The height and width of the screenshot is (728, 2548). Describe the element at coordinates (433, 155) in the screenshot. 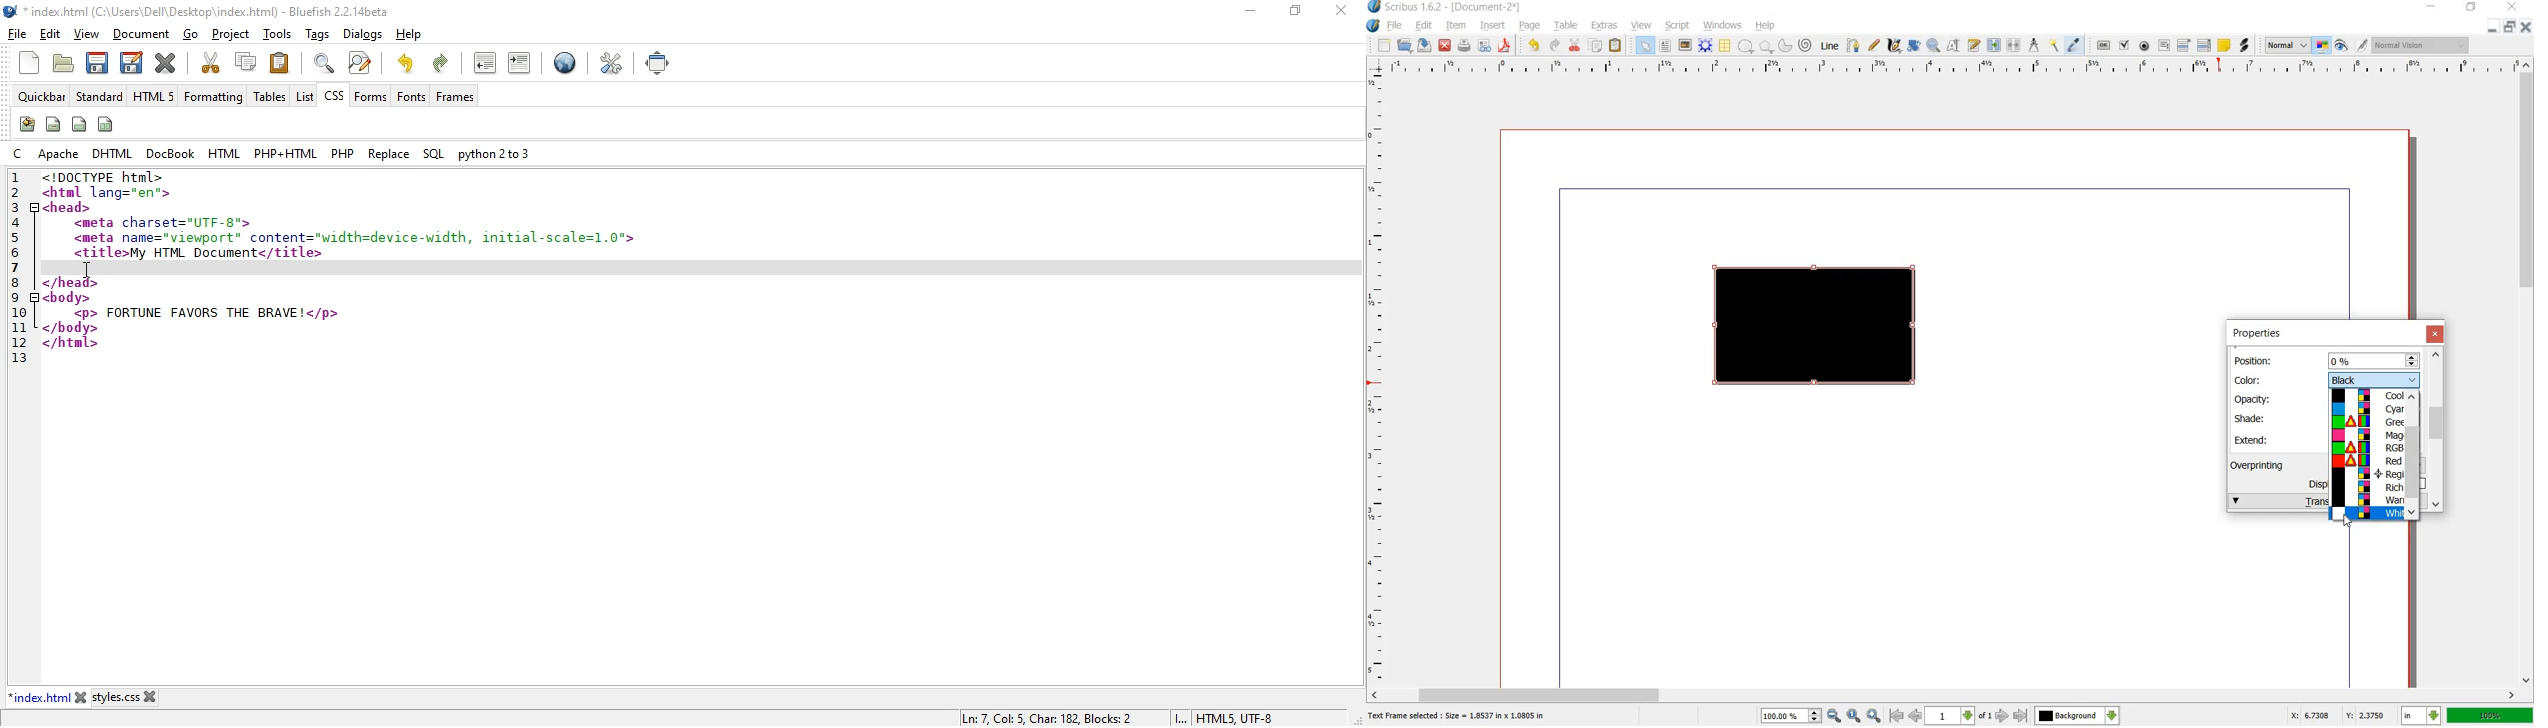

I see `sql` at that location.